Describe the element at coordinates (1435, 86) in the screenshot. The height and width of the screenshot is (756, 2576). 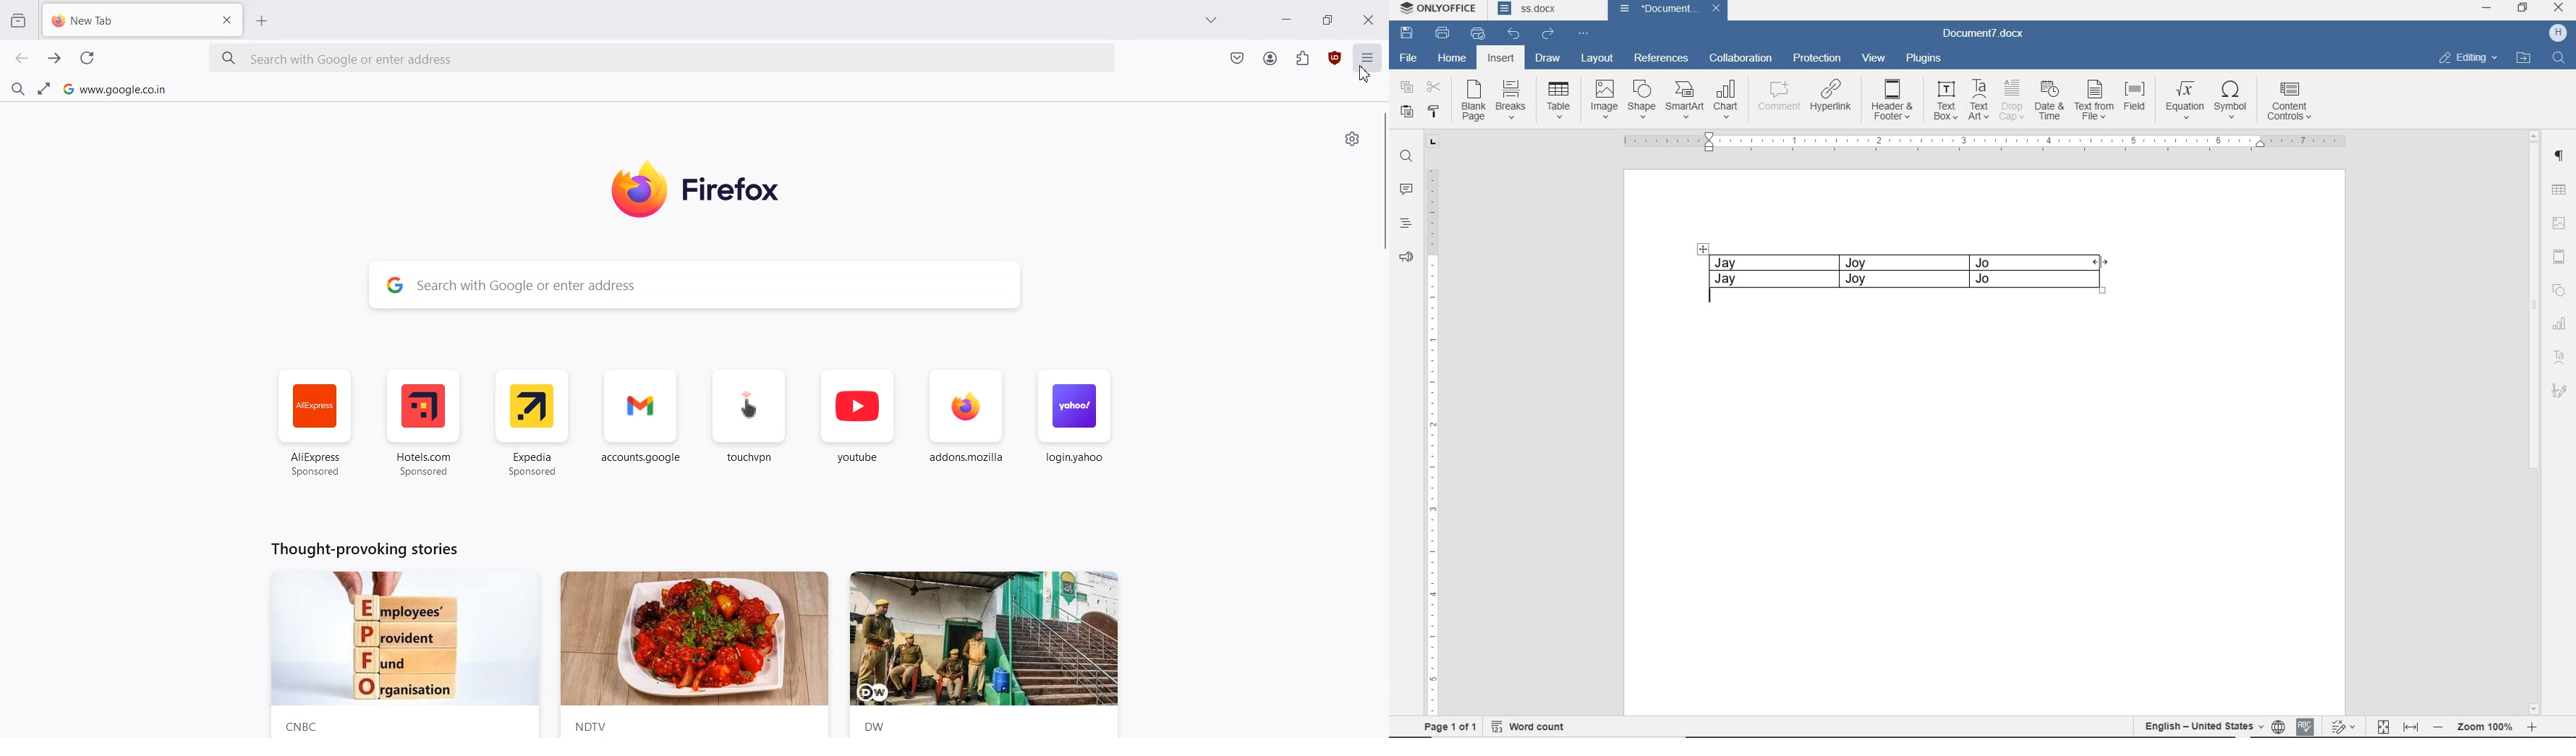
I see `CUT` at that location.